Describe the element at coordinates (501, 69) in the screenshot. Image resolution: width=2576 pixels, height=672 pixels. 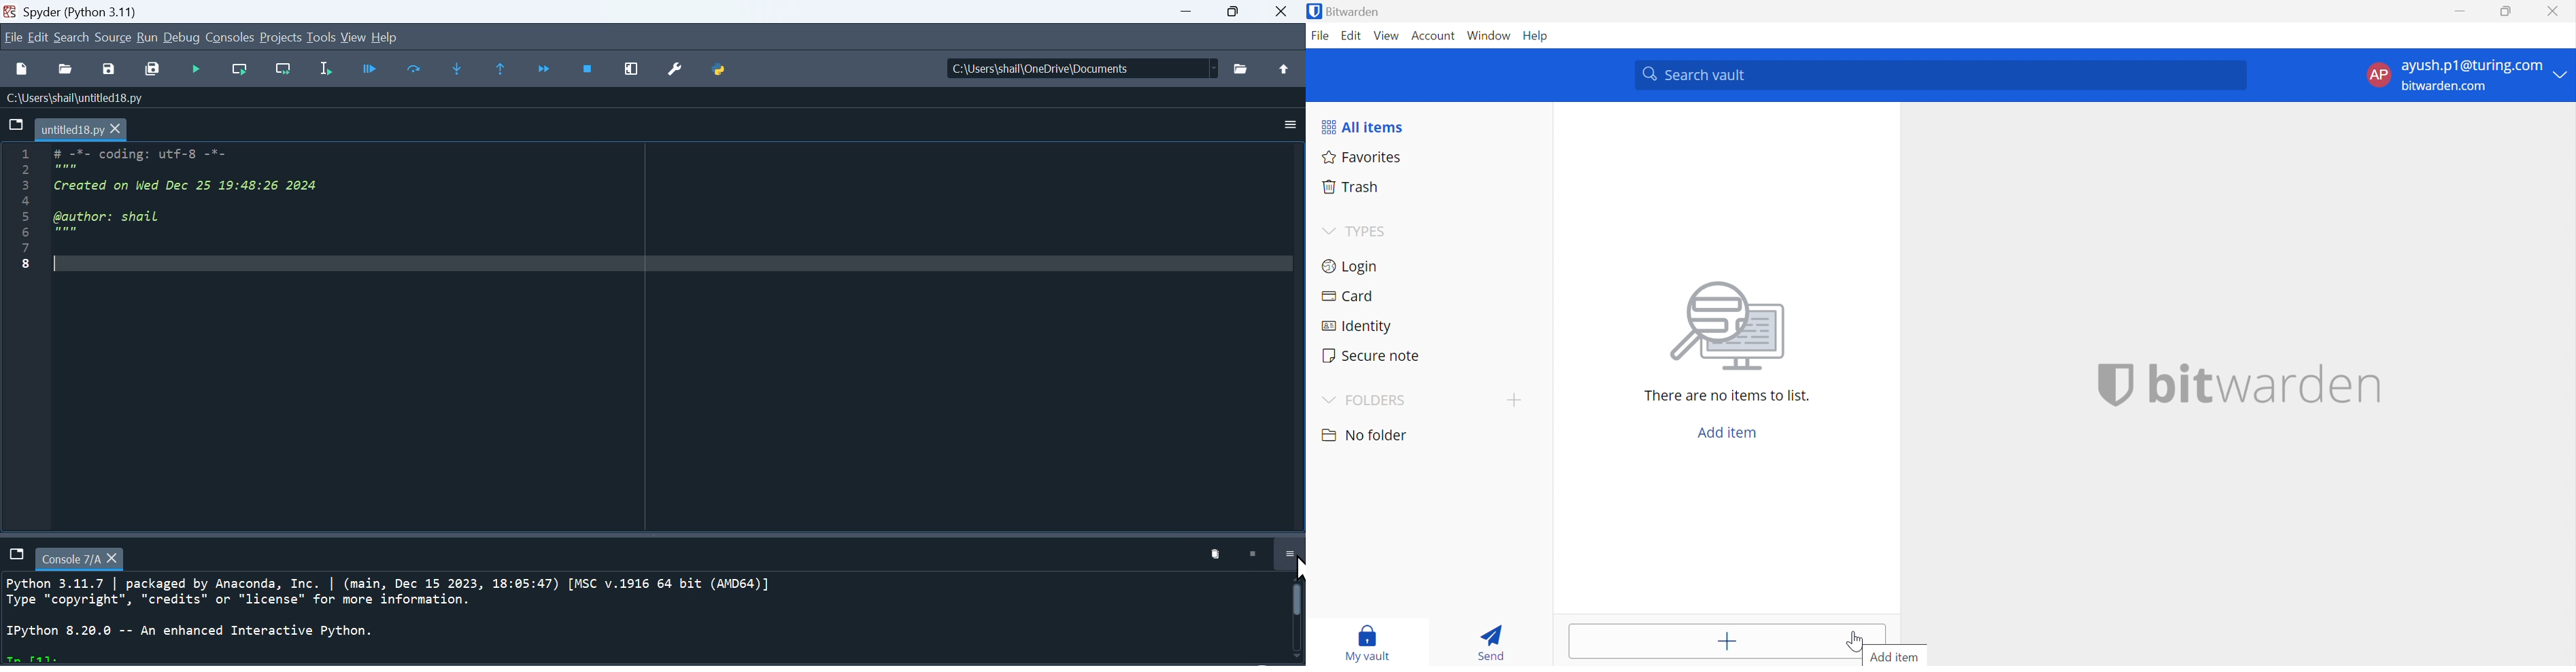
I see `execute until` at that location.